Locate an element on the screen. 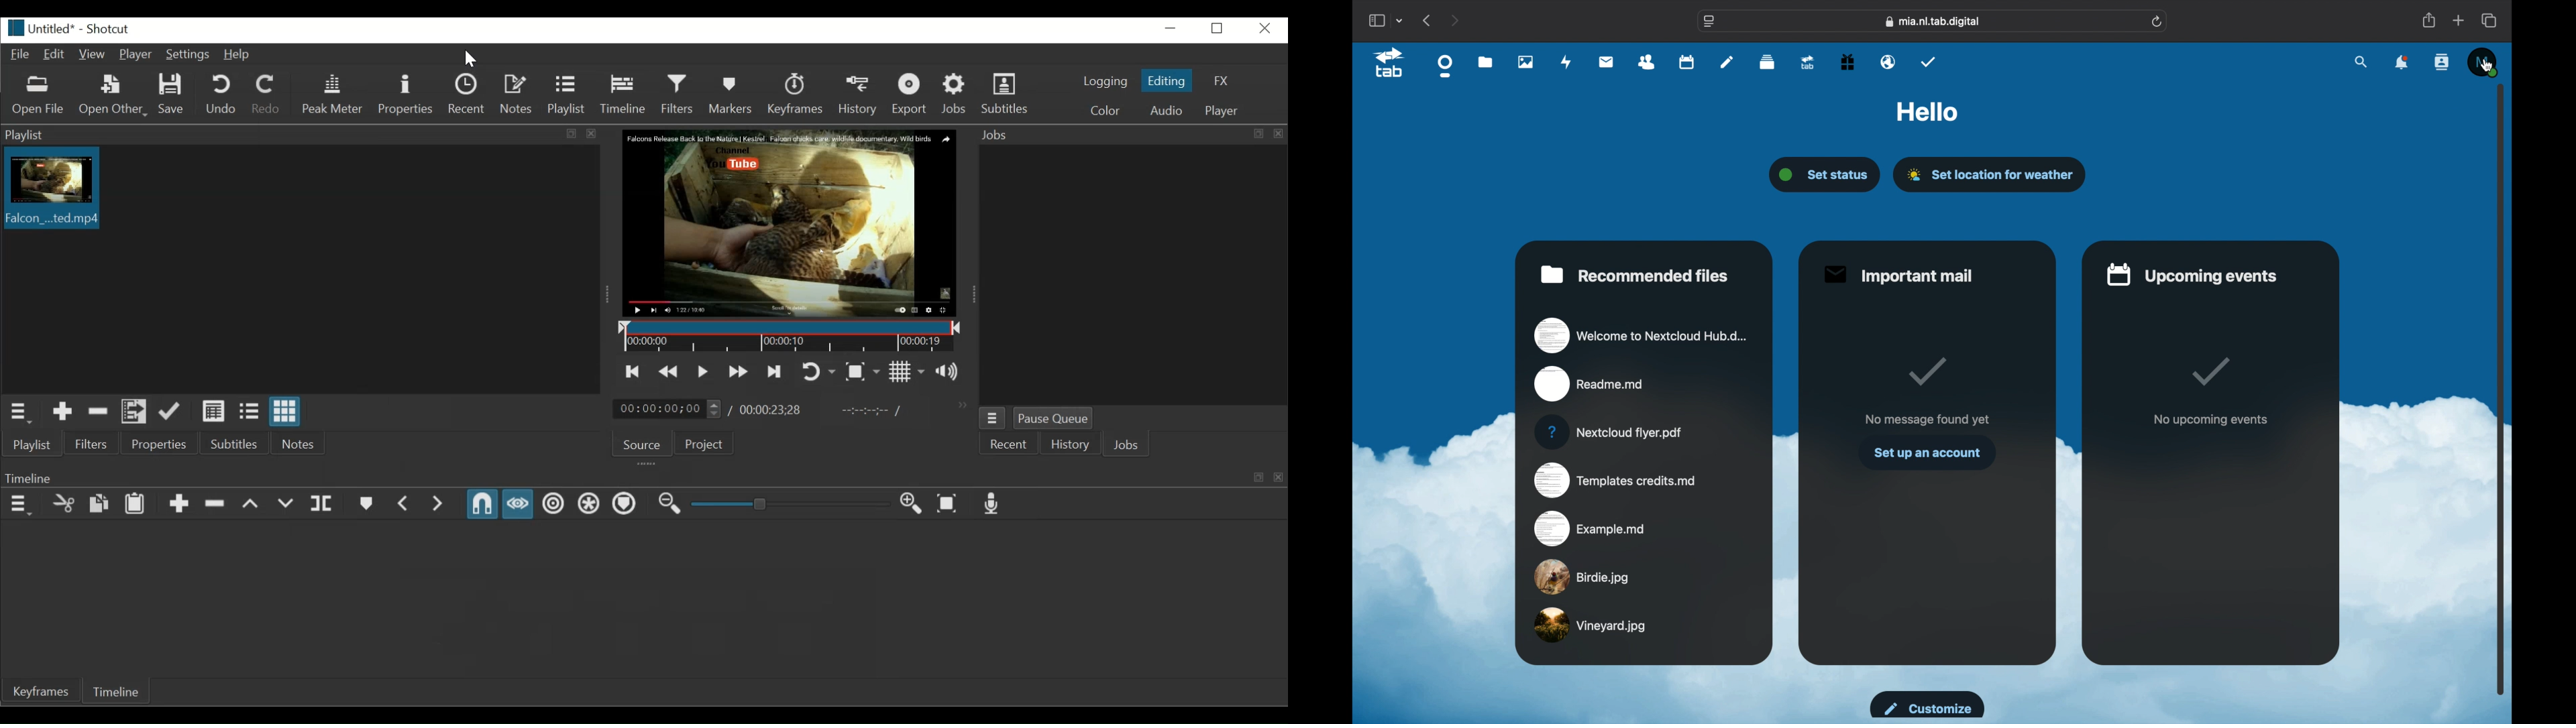 The image size is (2576, 728). readme is located at coordinates (1590, 384).